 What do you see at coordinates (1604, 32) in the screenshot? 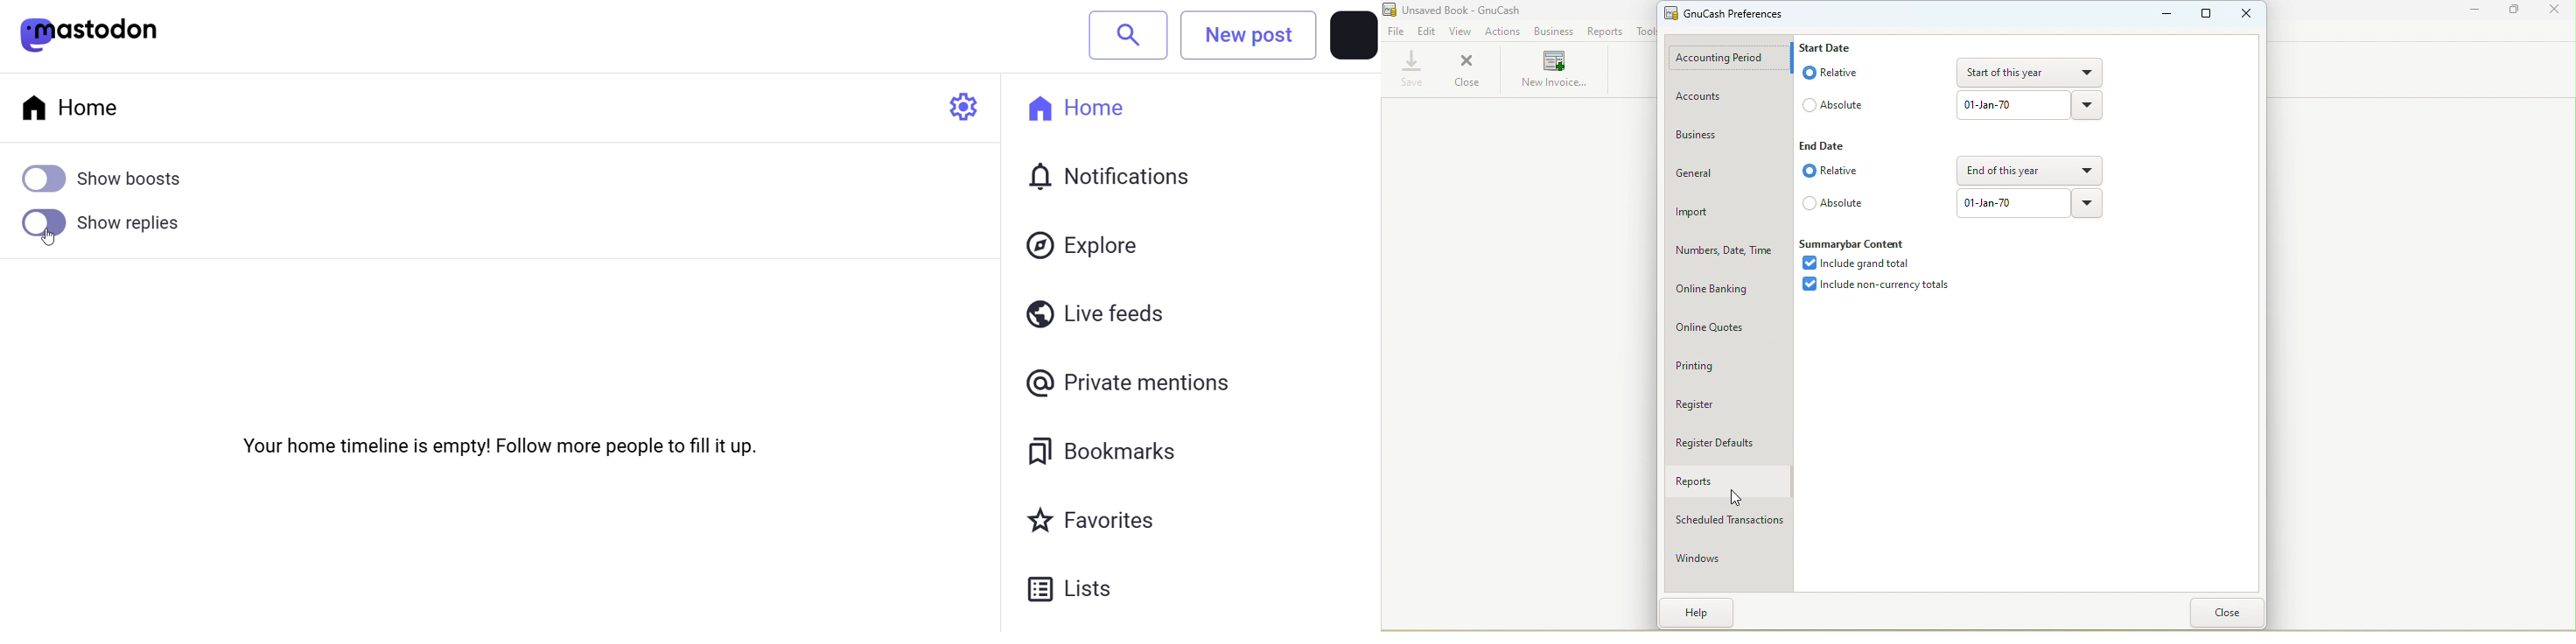
I see `Reports` at bounding box center [1604, 32].